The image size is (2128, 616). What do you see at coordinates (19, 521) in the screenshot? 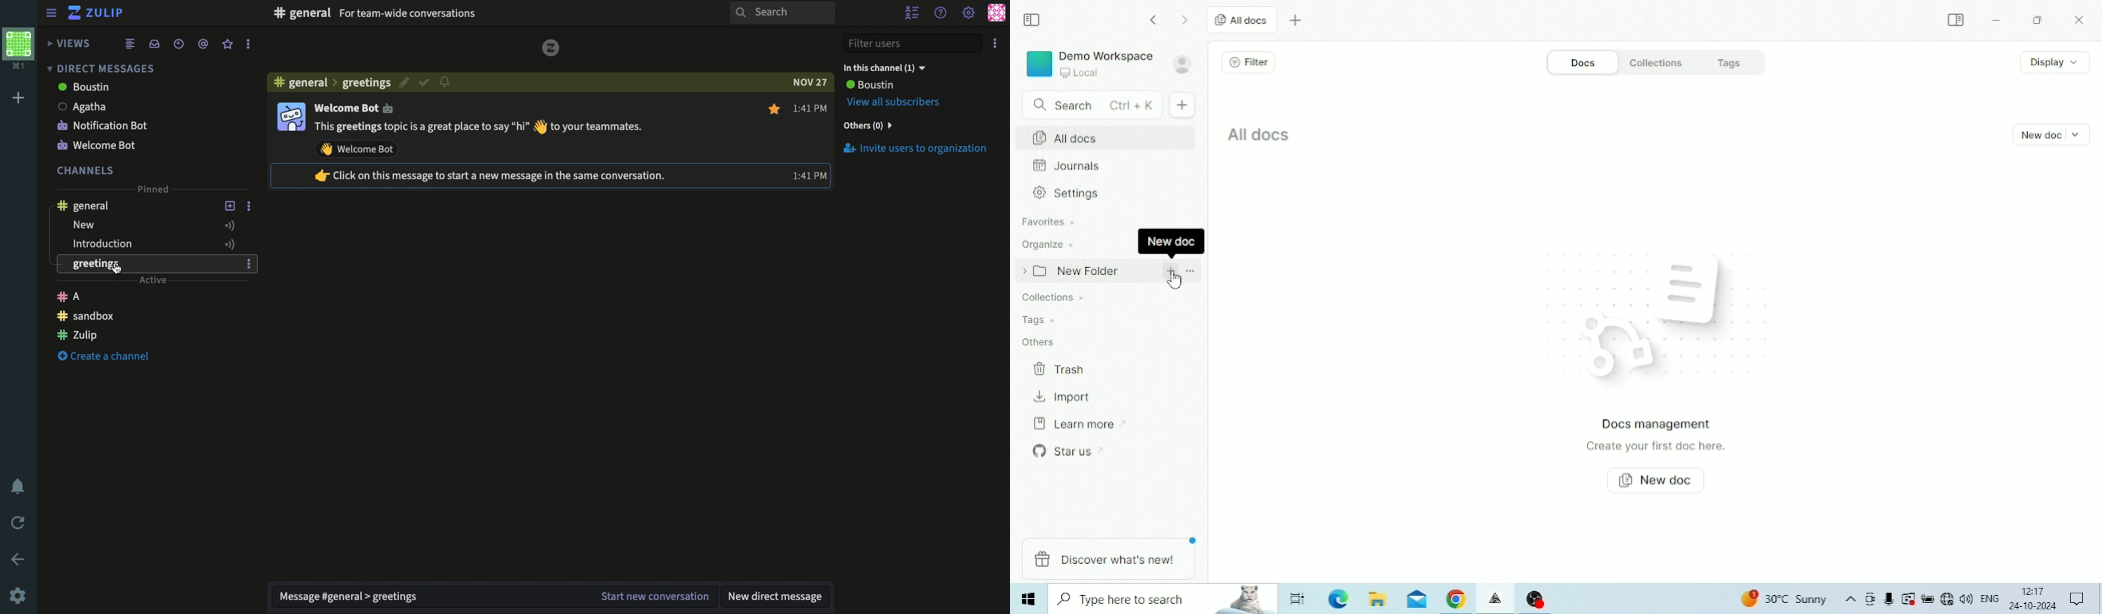
I see `Refresh` at bounding box center [19, 521].